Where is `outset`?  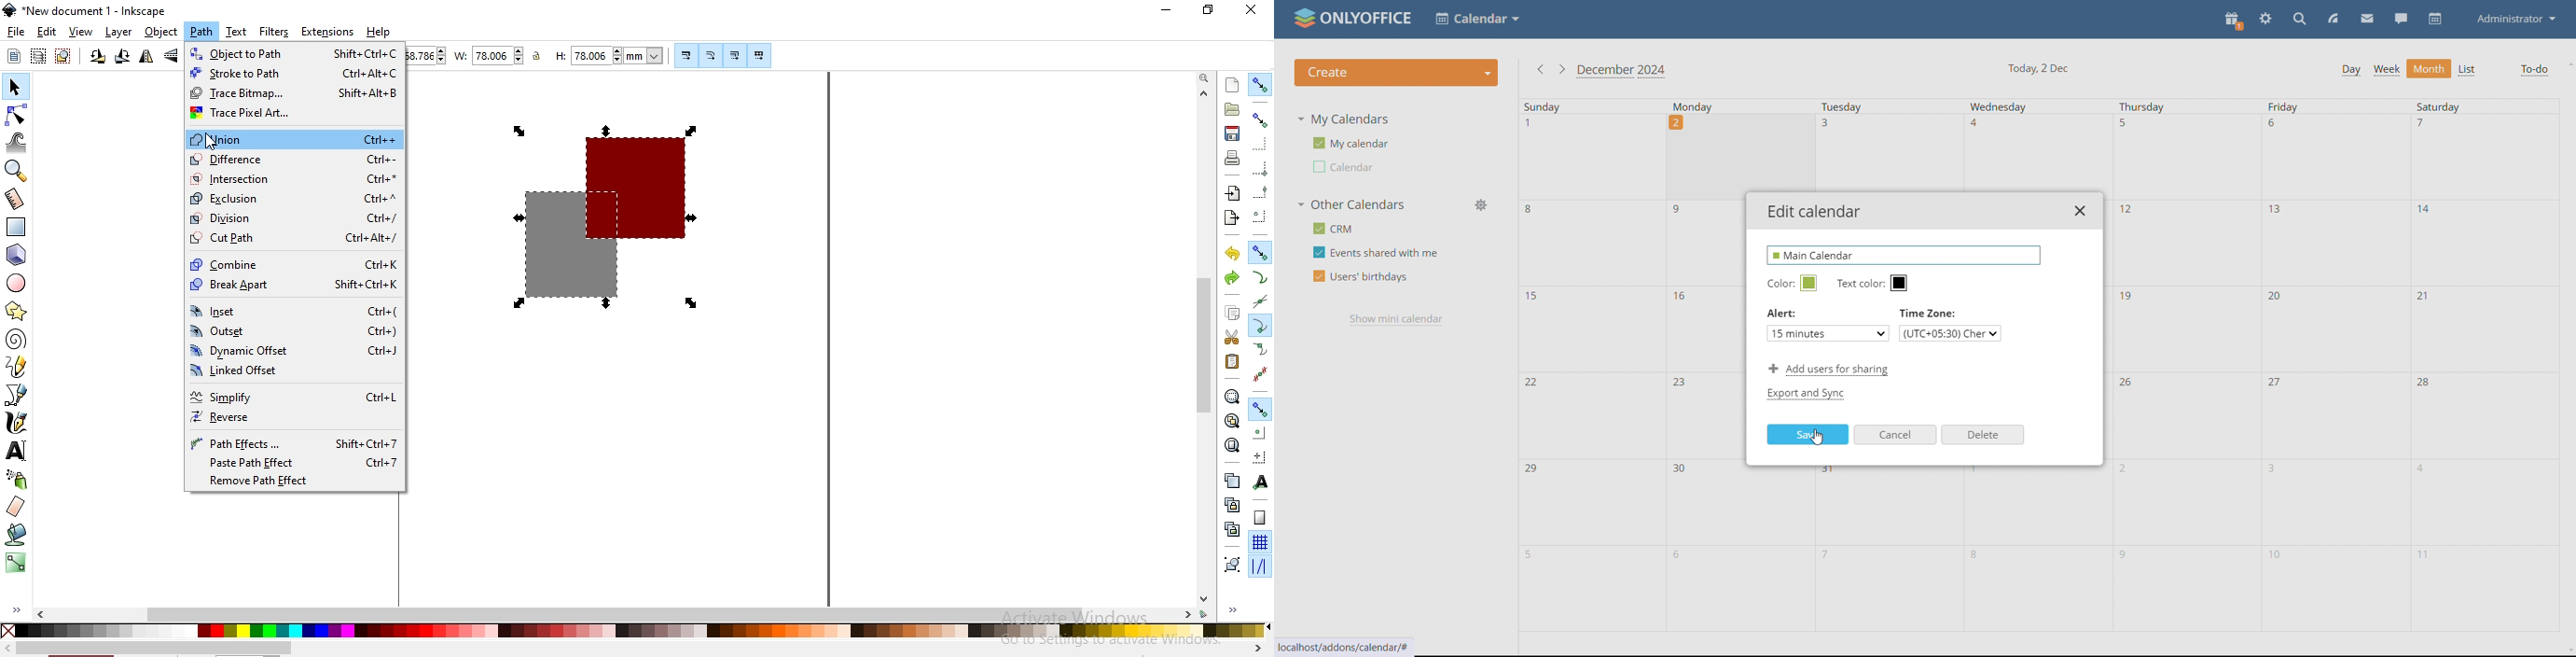 outset is located at coordinates (295, 332).